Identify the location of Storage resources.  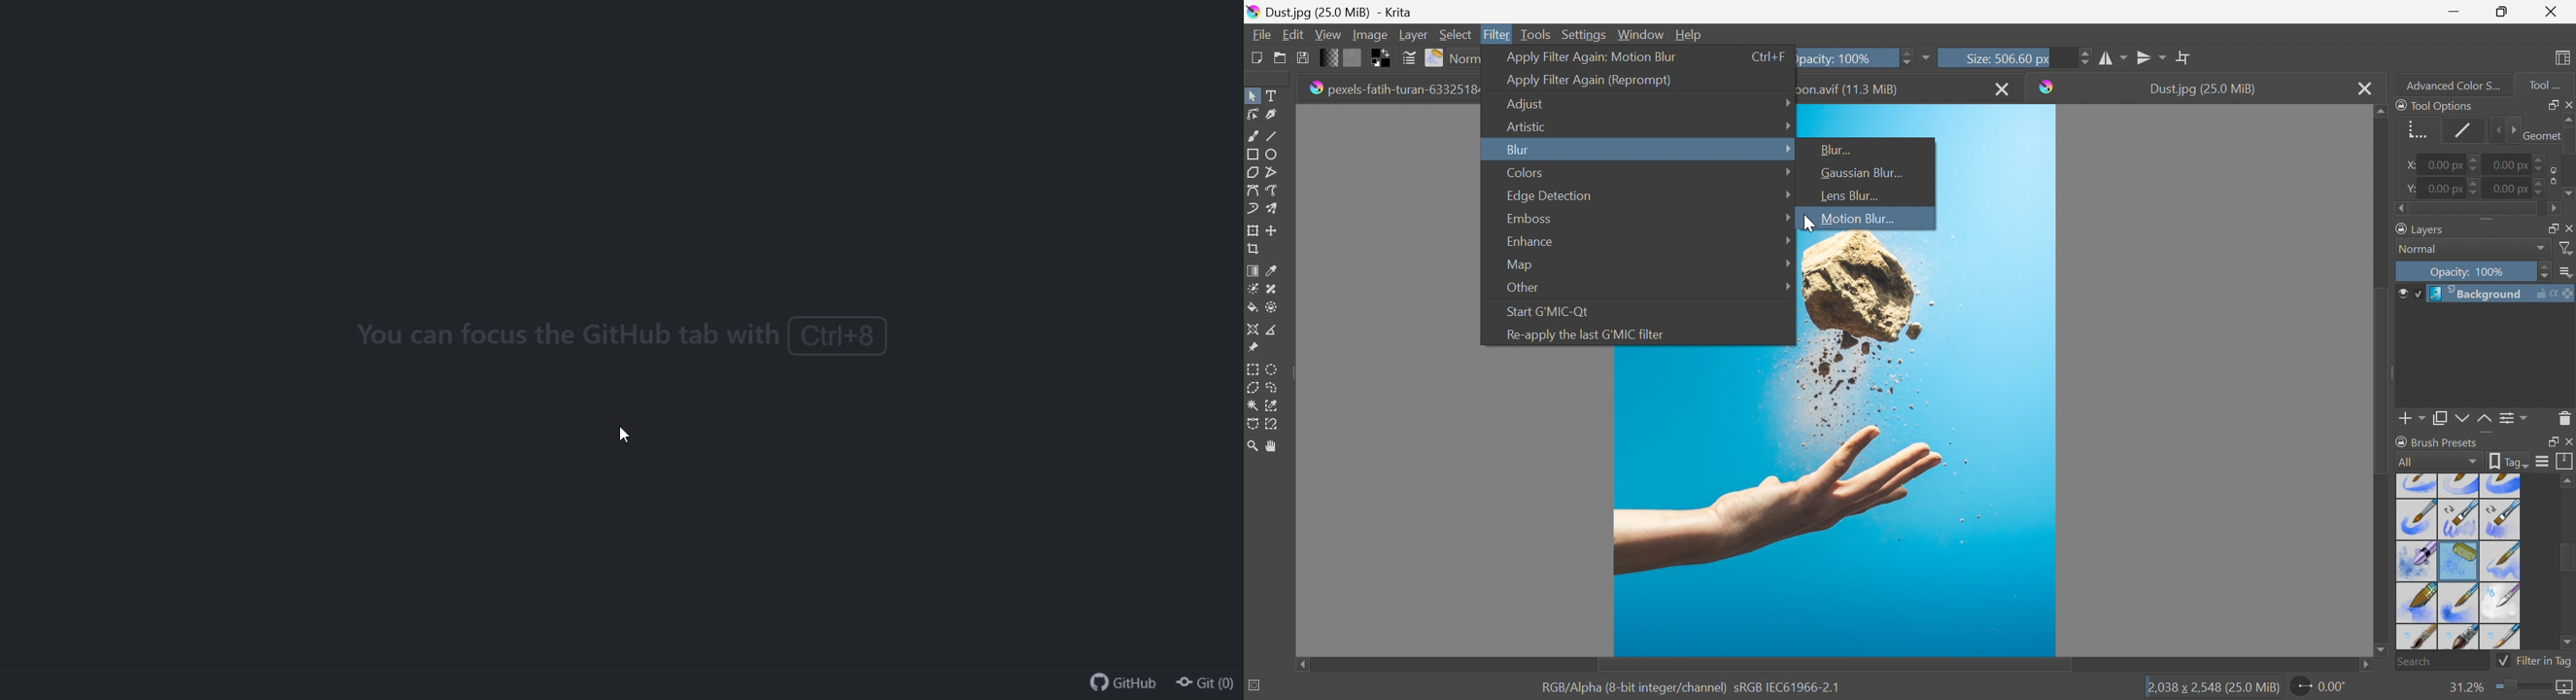
(2565, 462).